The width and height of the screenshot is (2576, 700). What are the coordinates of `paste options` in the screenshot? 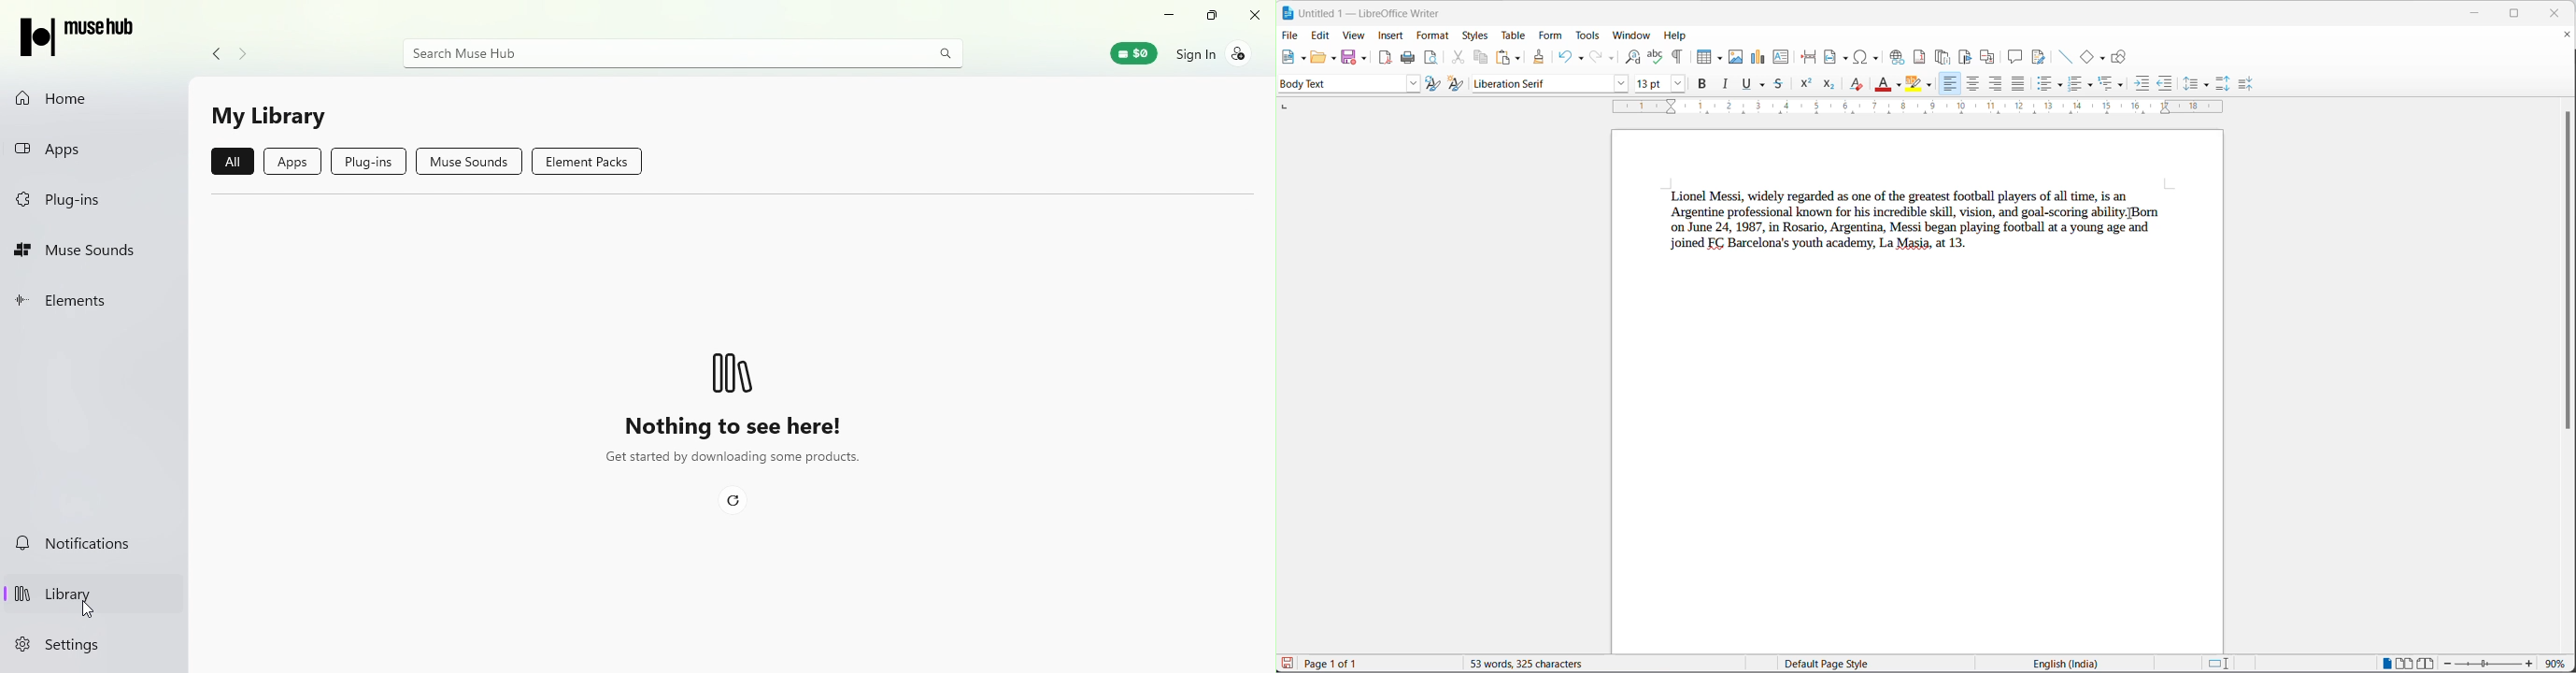 It's located at (1516, 57).